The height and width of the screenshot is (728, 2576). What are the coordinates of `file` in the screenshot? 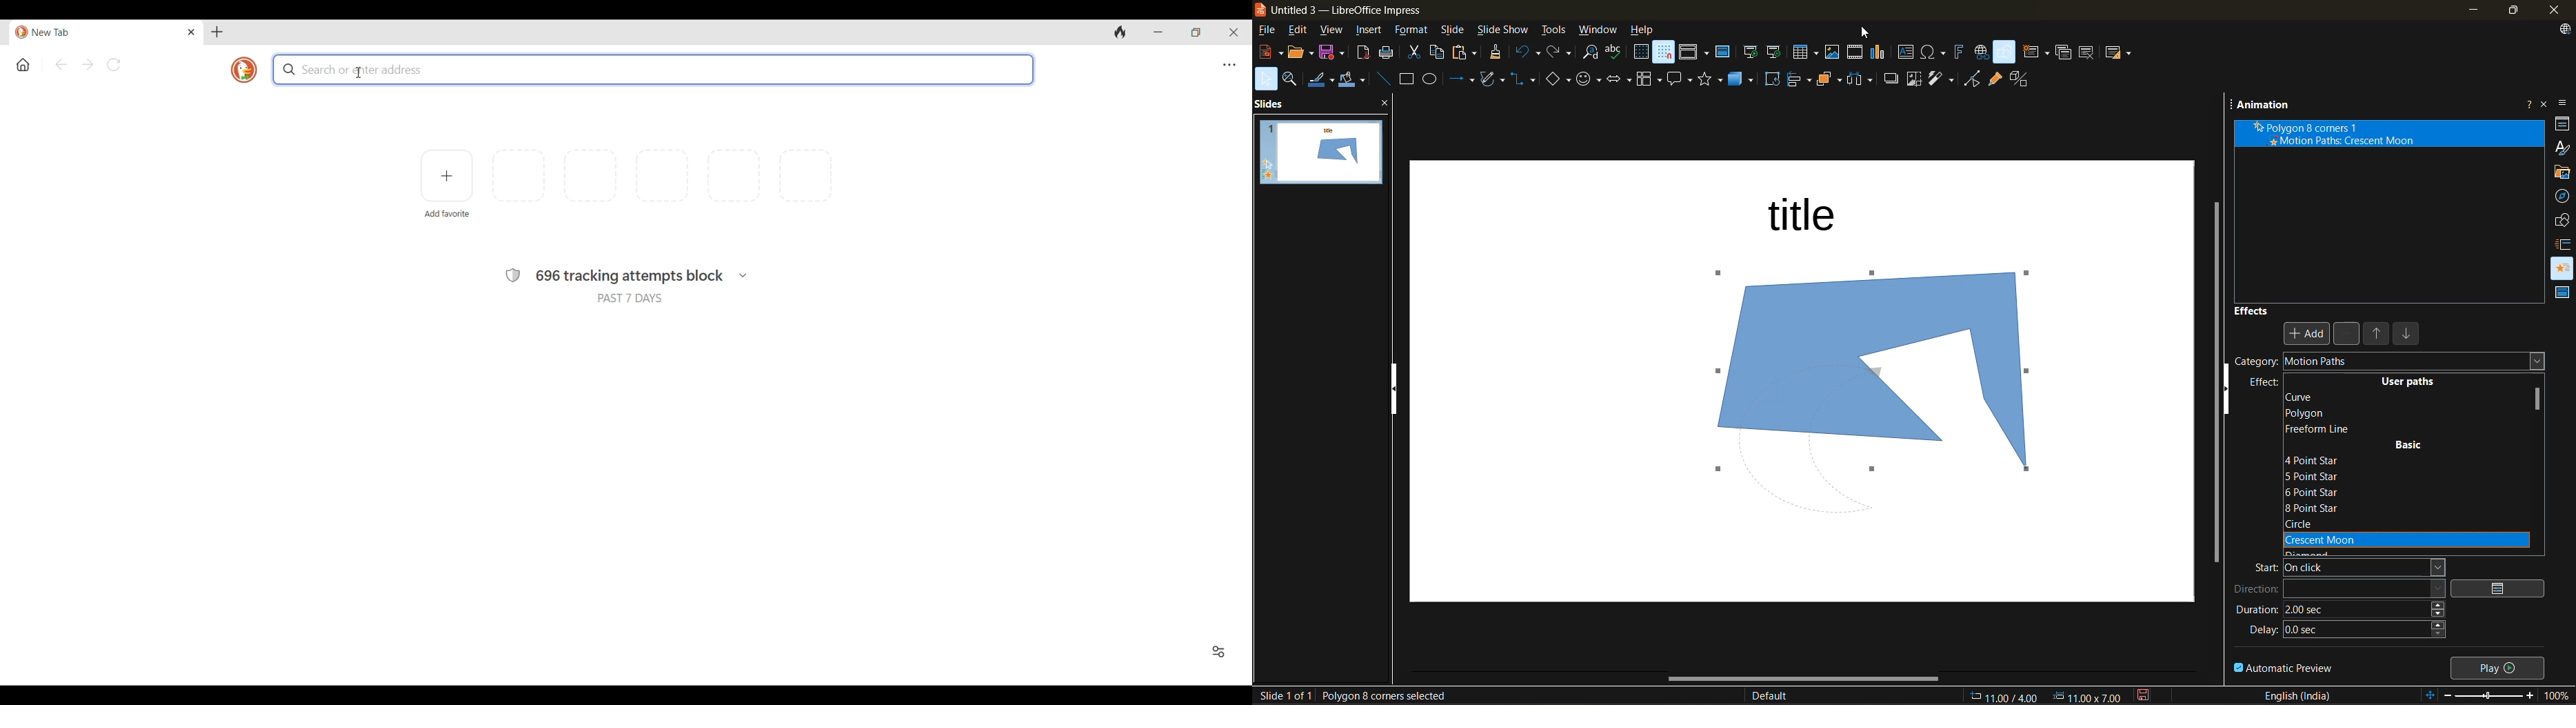 It's located at (1266, 28).